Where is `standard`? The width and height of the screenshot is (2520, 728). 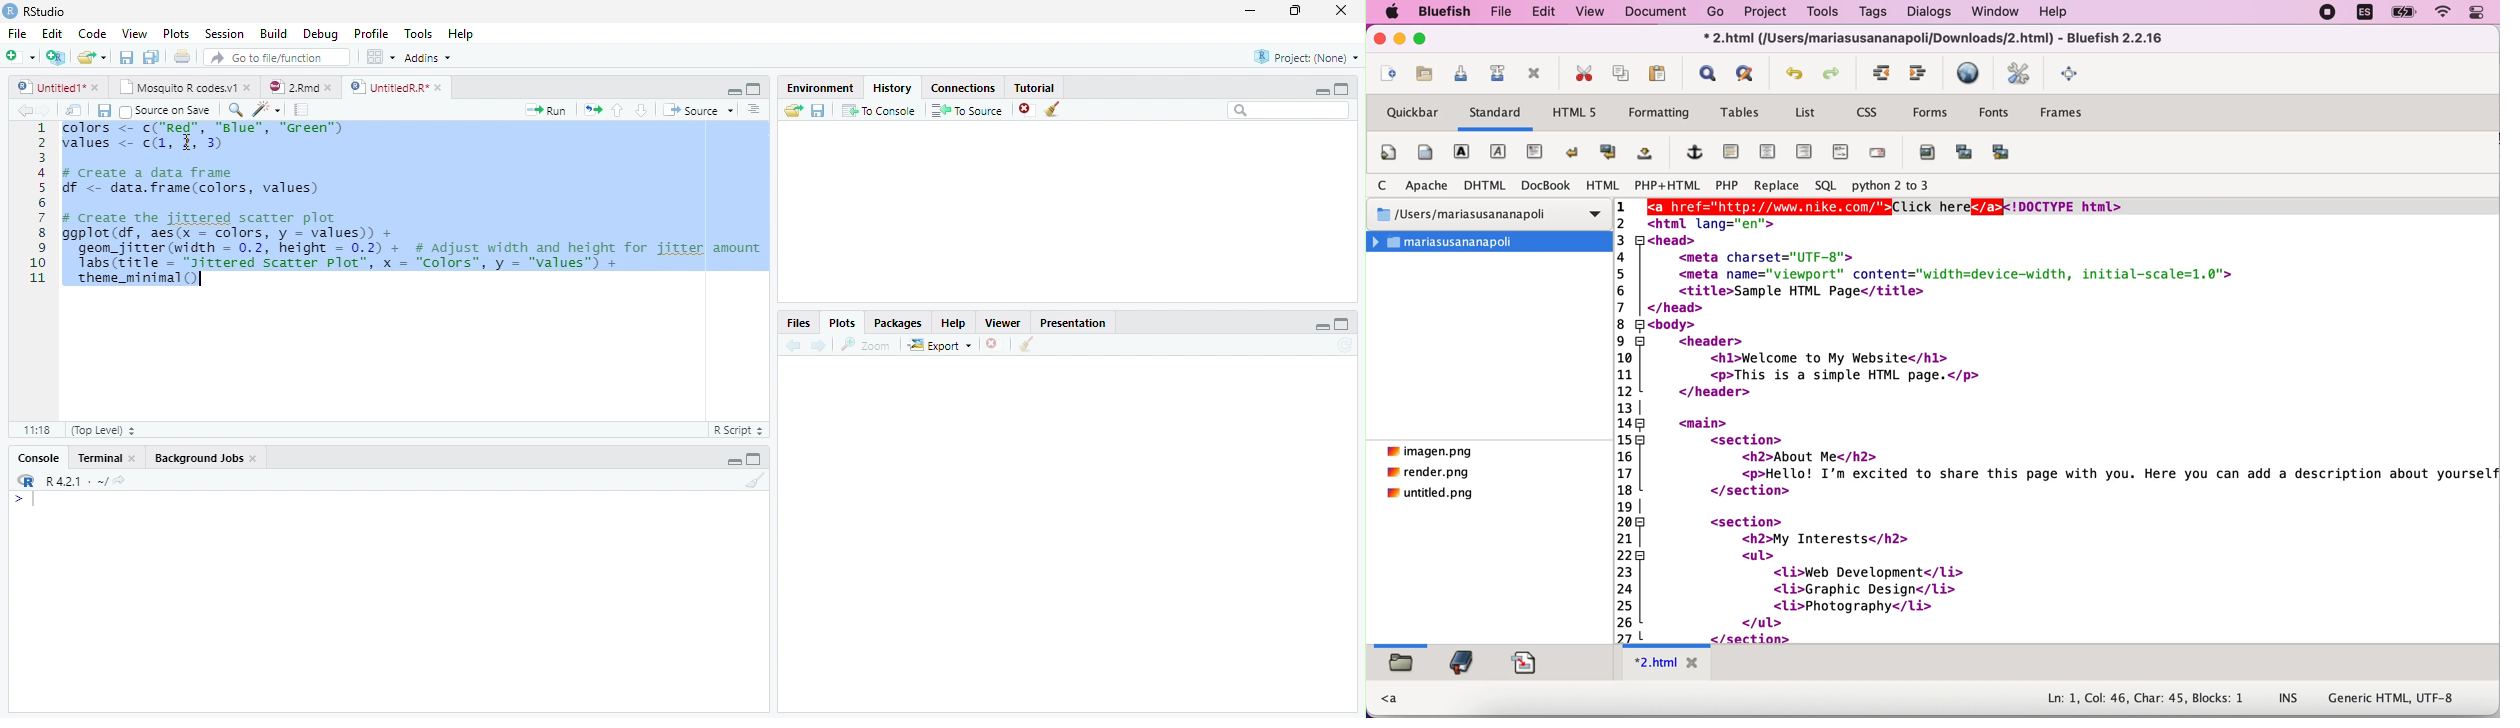 standard is located at coordinates (1499, 113).